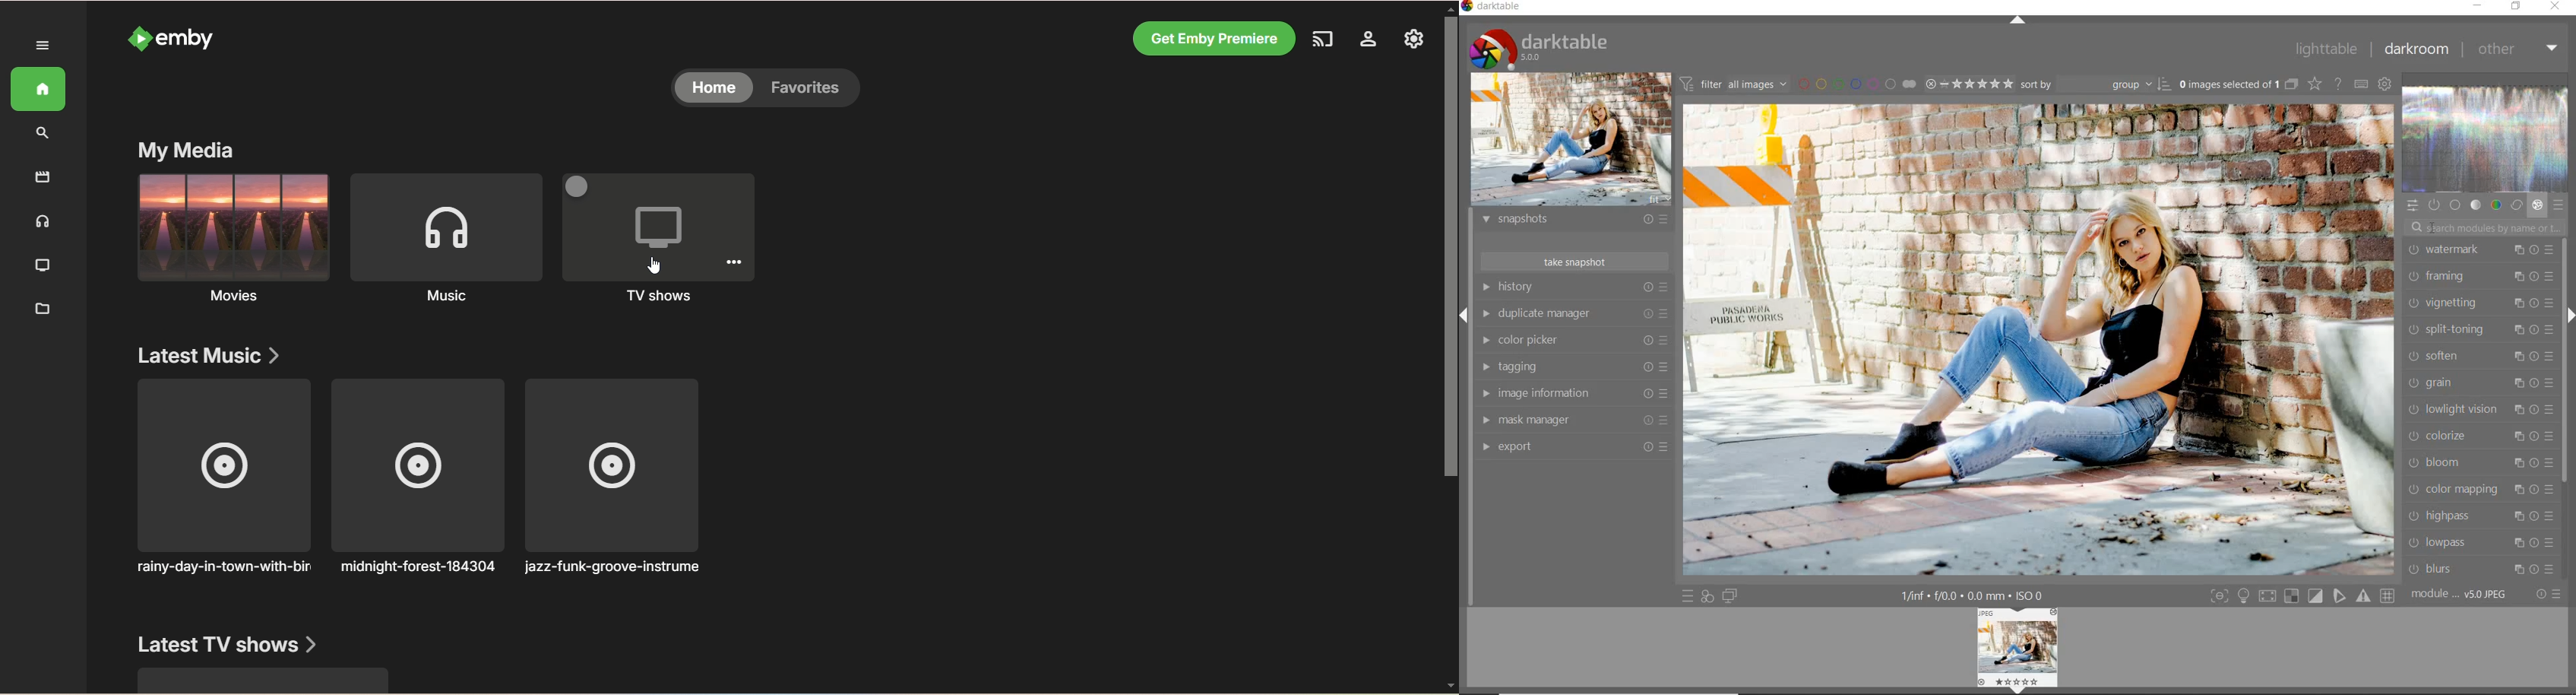  Describe the element at coordinates (2480, 462) in the screenshot. I see `bloom` at that location.